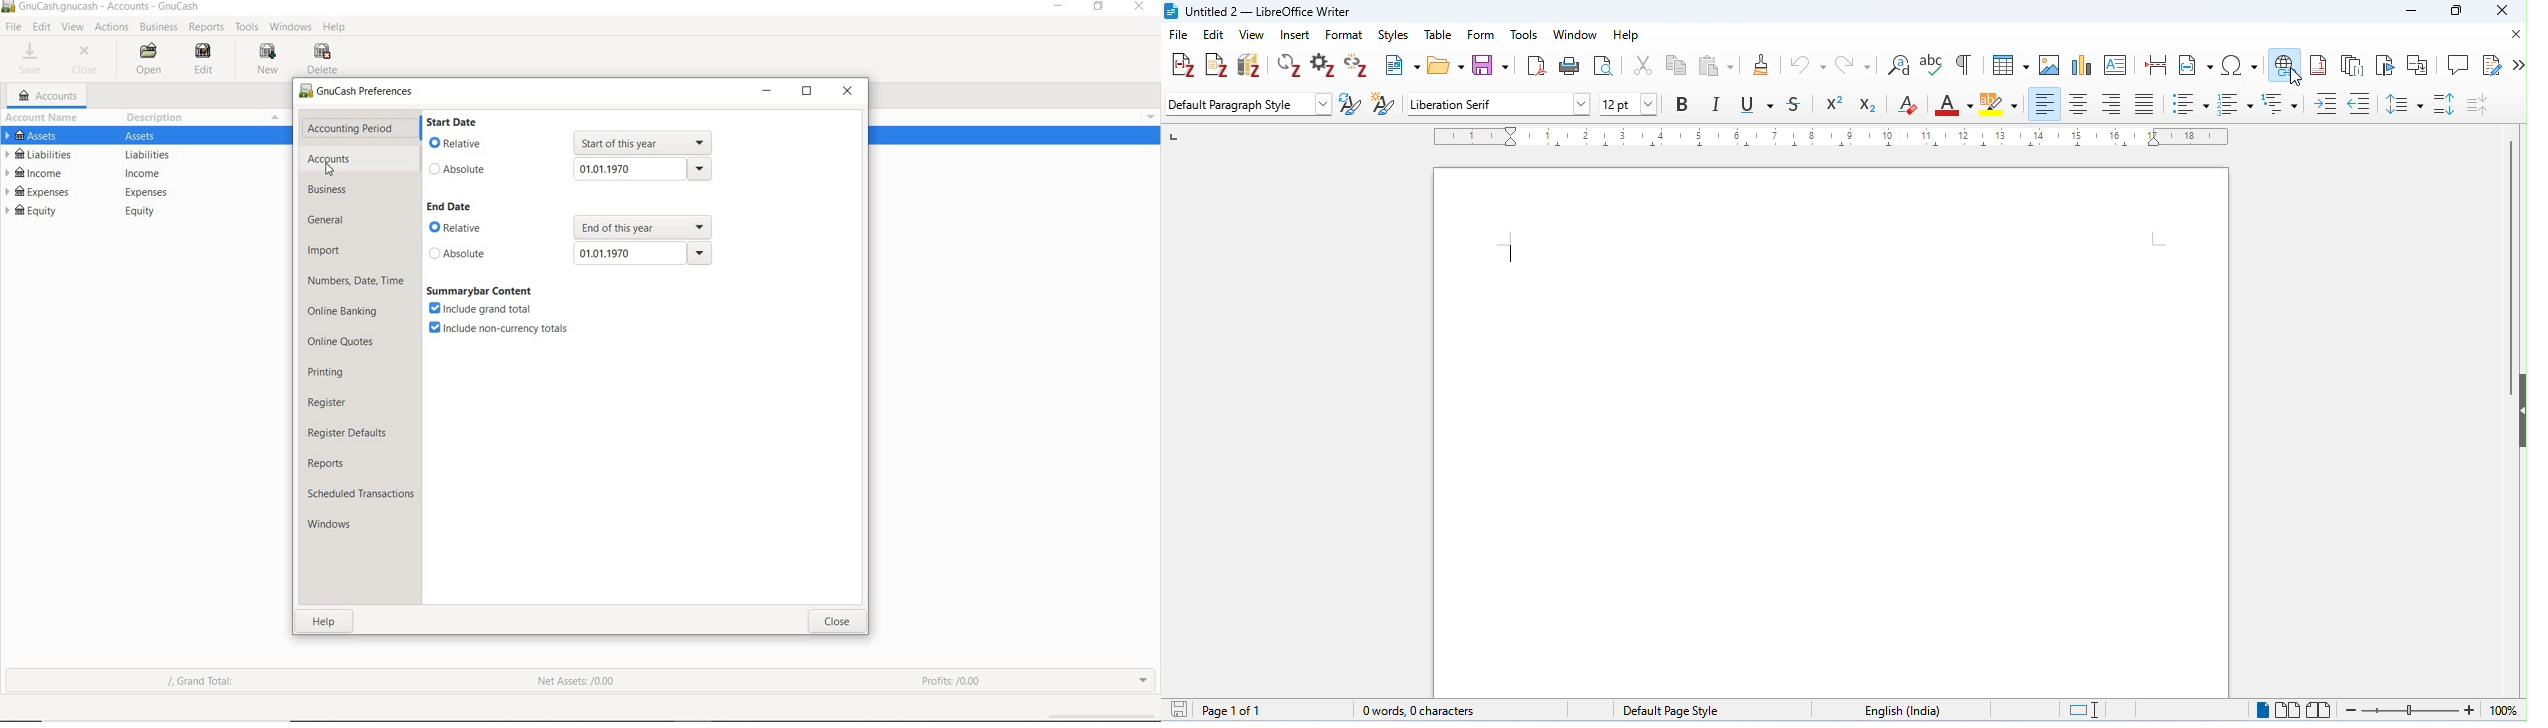 The width and height of the screenshot is (2548, 728). What do you see at coordinates (2286, 709) in the screenshot?
I see `multipage view` at bounding box center [2286, 709].